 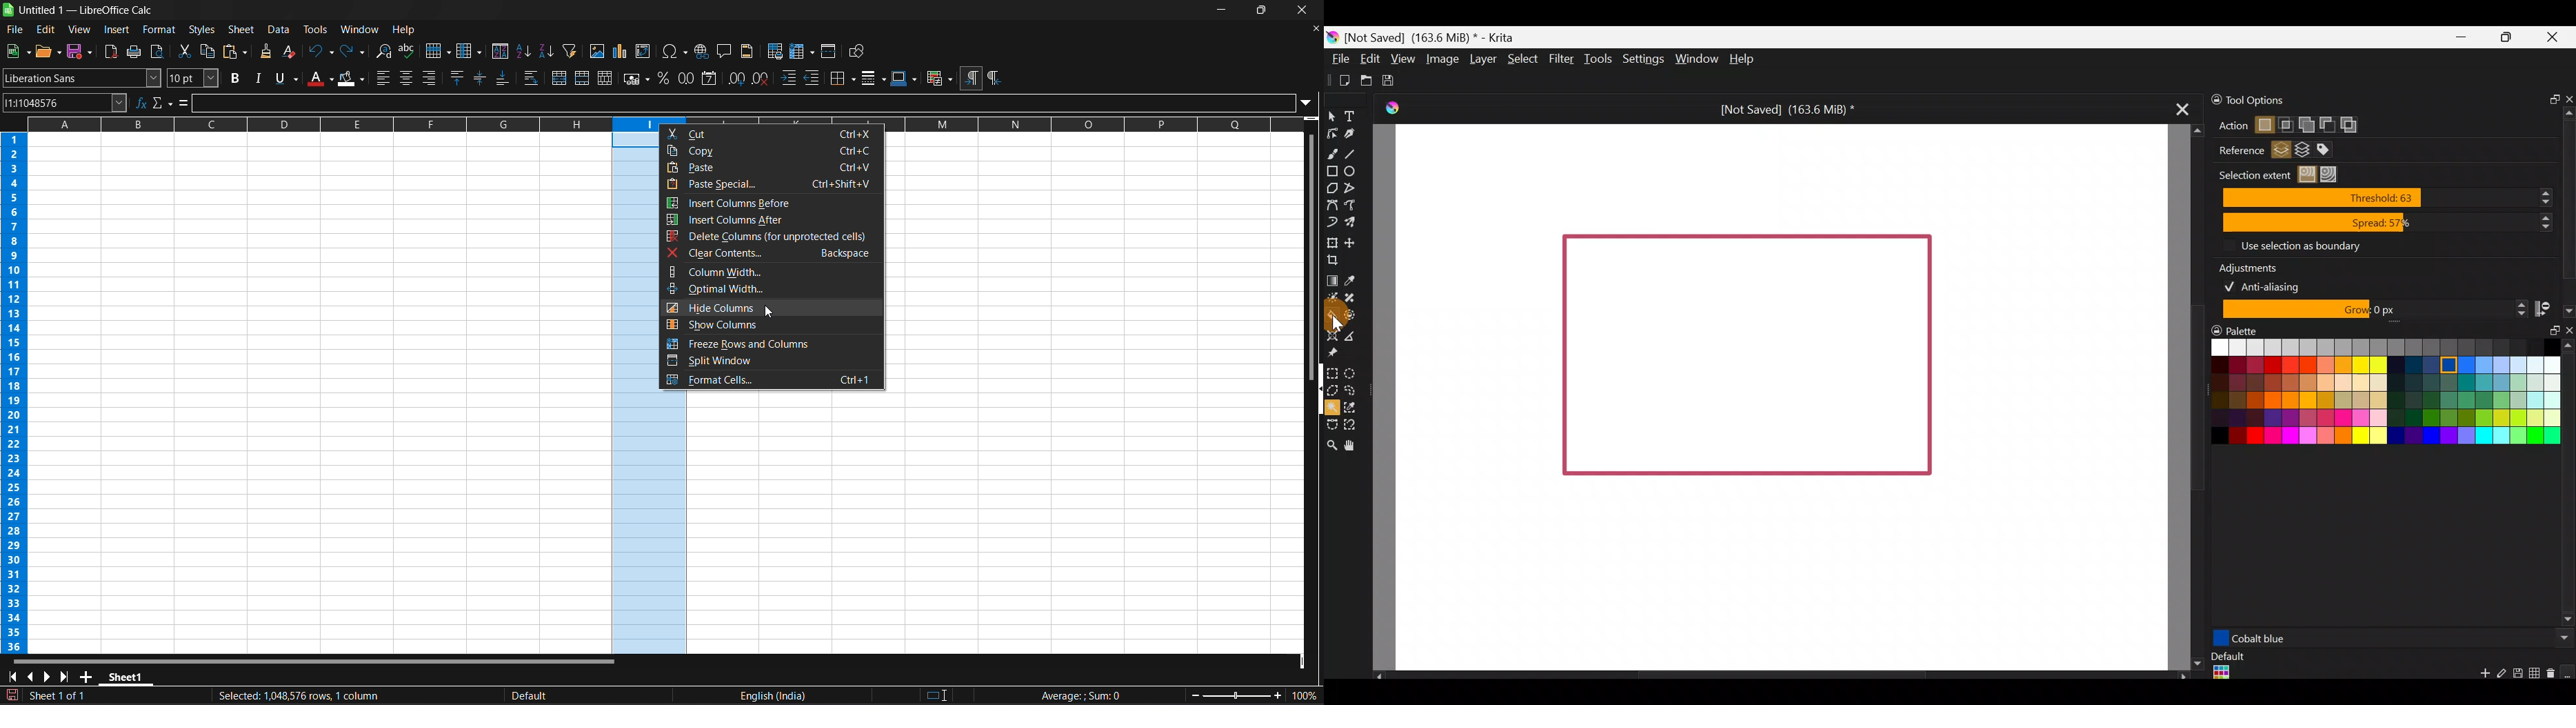 What do you see at coordinates (2562, 638) in the screenshot?
I see `Scroll button` at bounding box center [2562, 638].